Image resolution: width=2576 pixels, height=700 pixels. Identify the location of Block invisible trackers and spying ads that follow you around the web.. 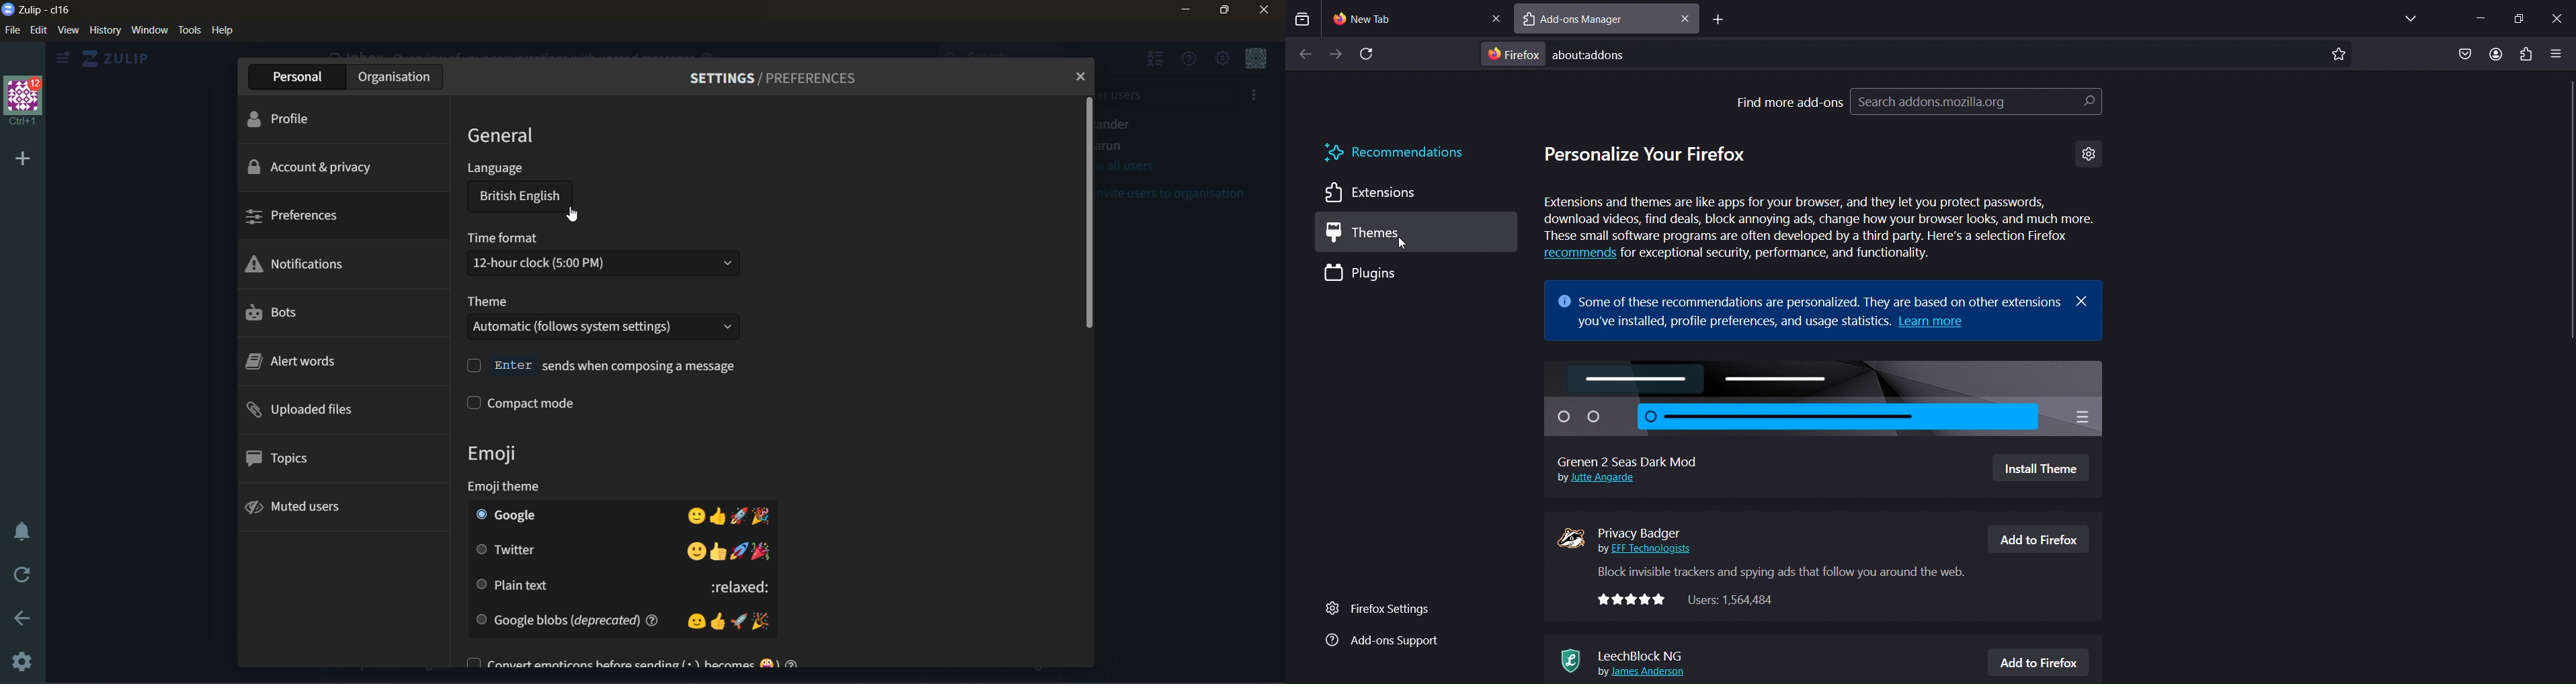
(1776, 573).